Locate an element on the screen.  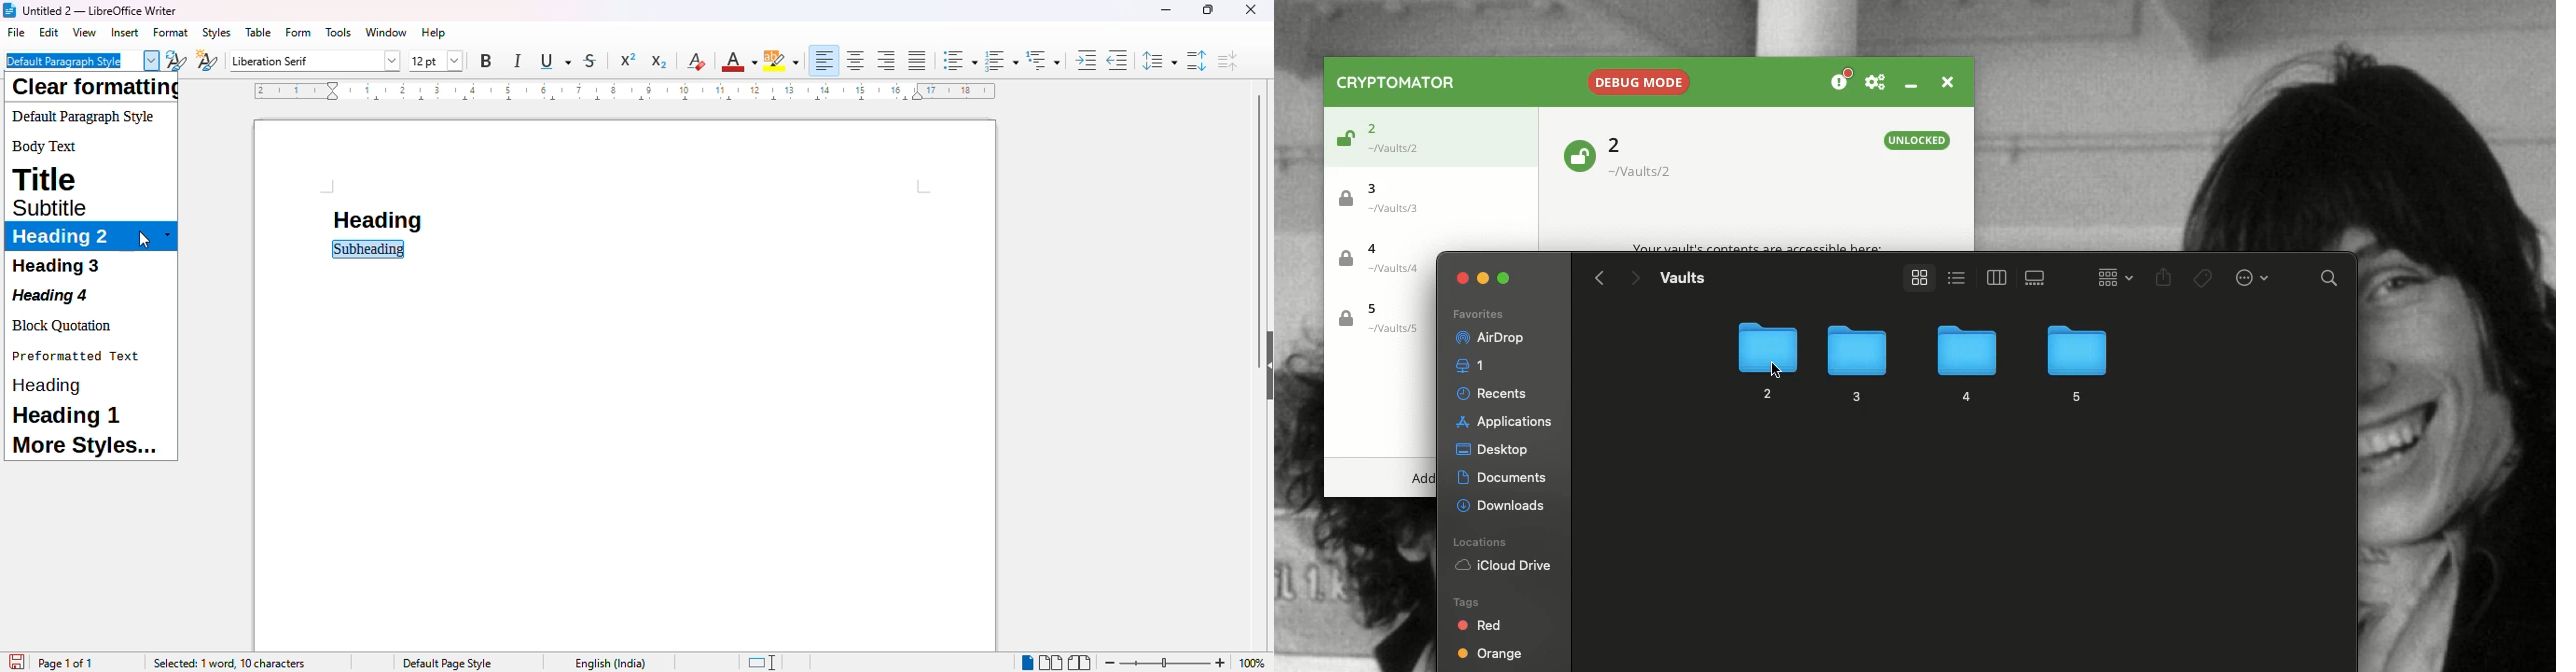
heading 4 is located at coordinates (49, 295).